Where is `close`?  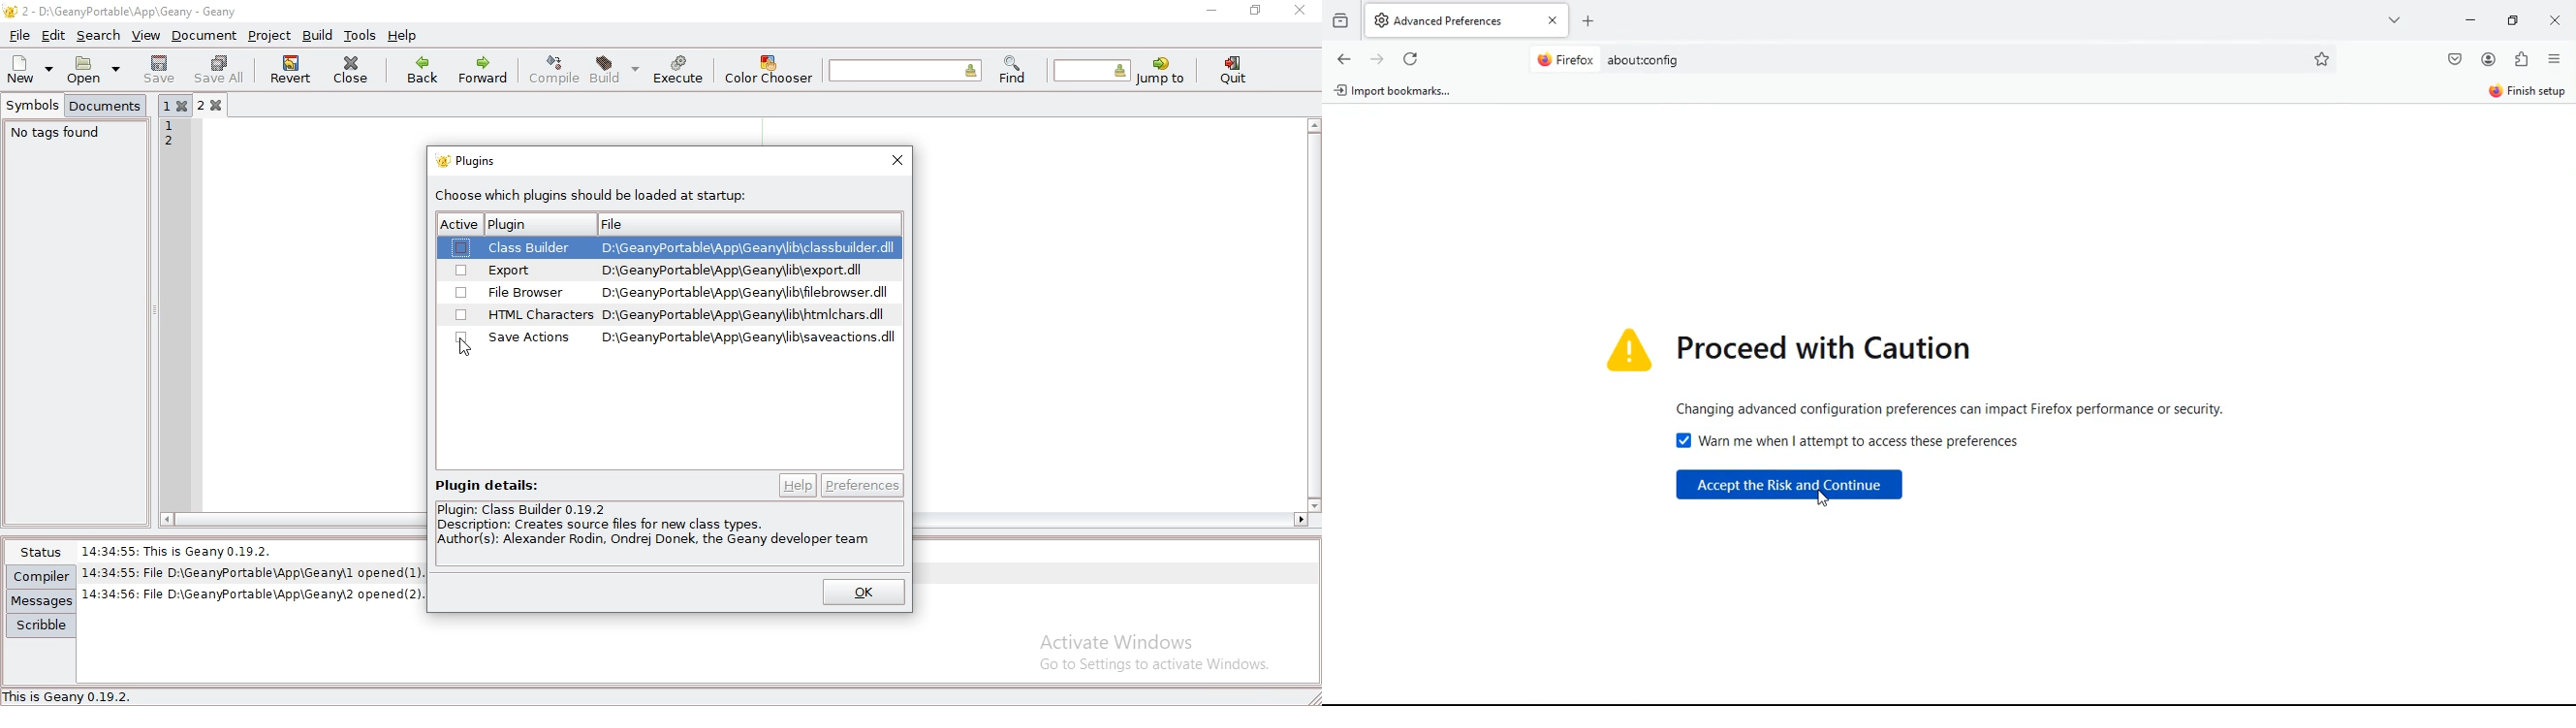 close is located at coordinates (2556, 22).